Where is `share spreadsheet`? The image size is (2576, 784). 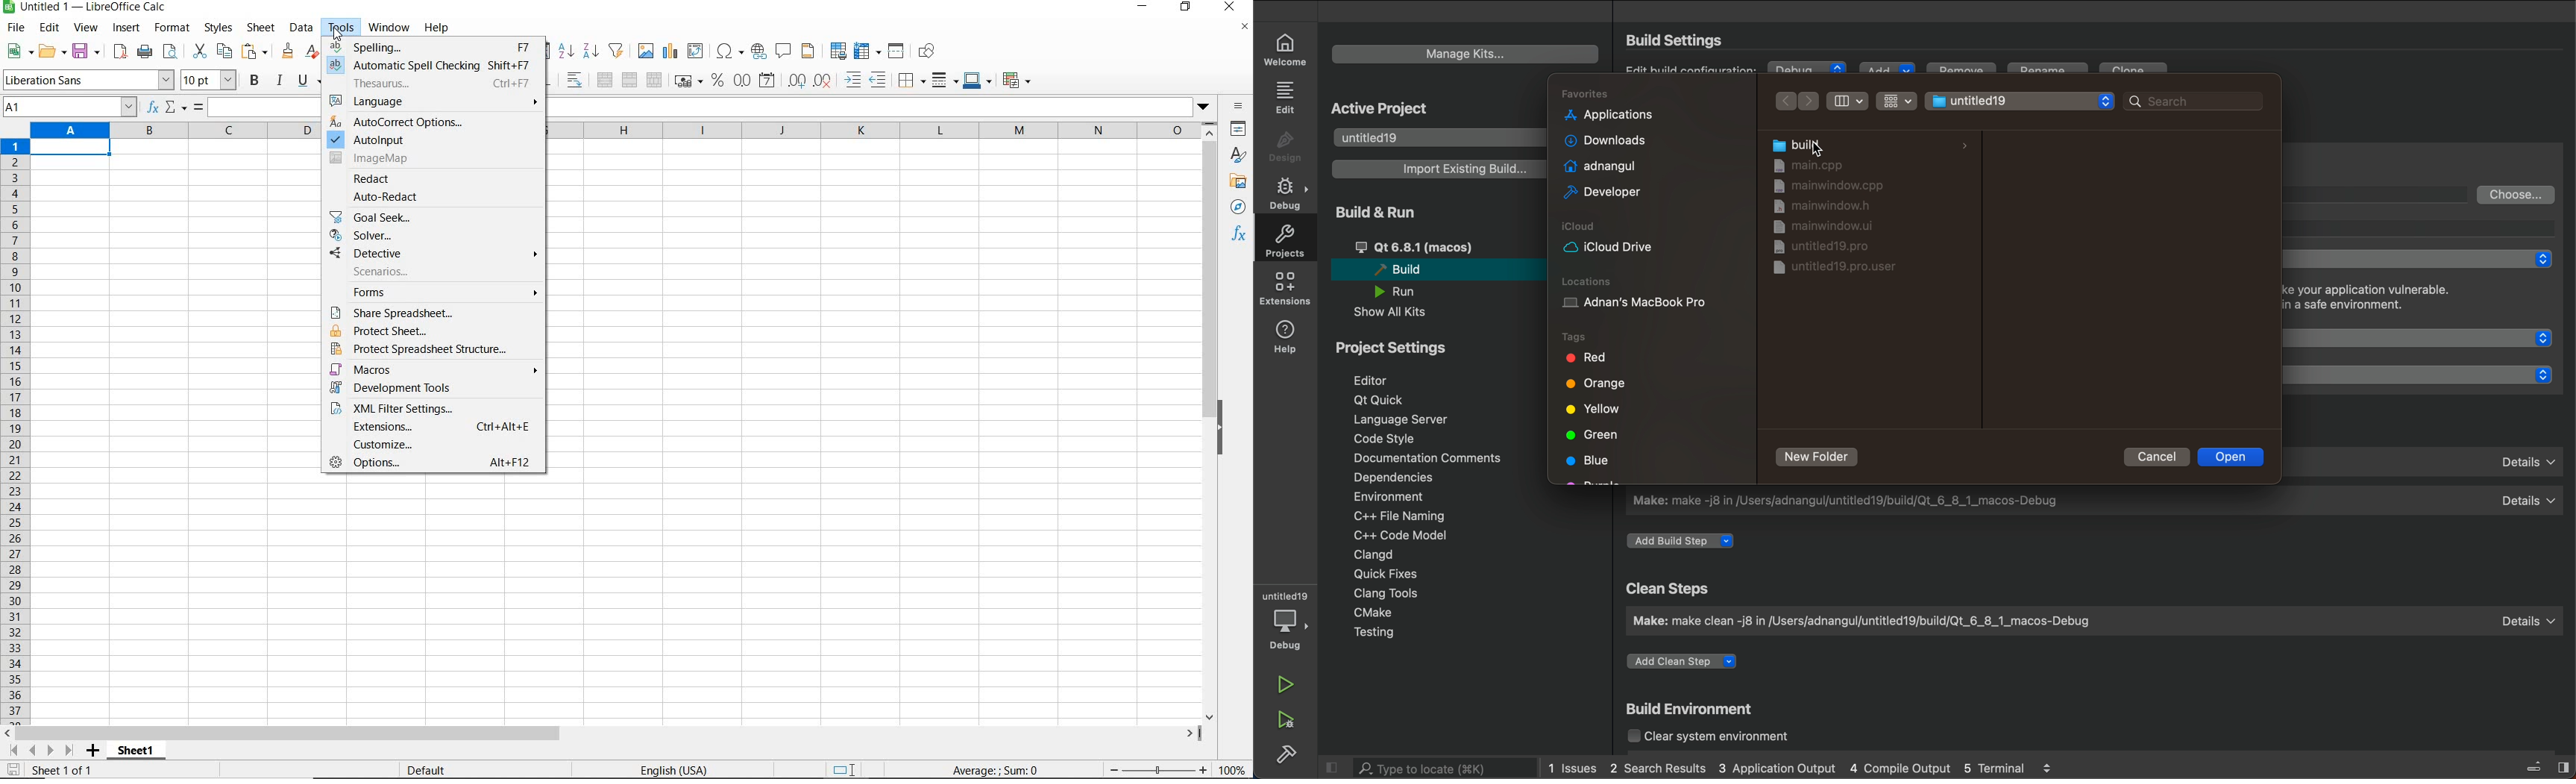
share spreadsheet is located at coordinates (436, 312).